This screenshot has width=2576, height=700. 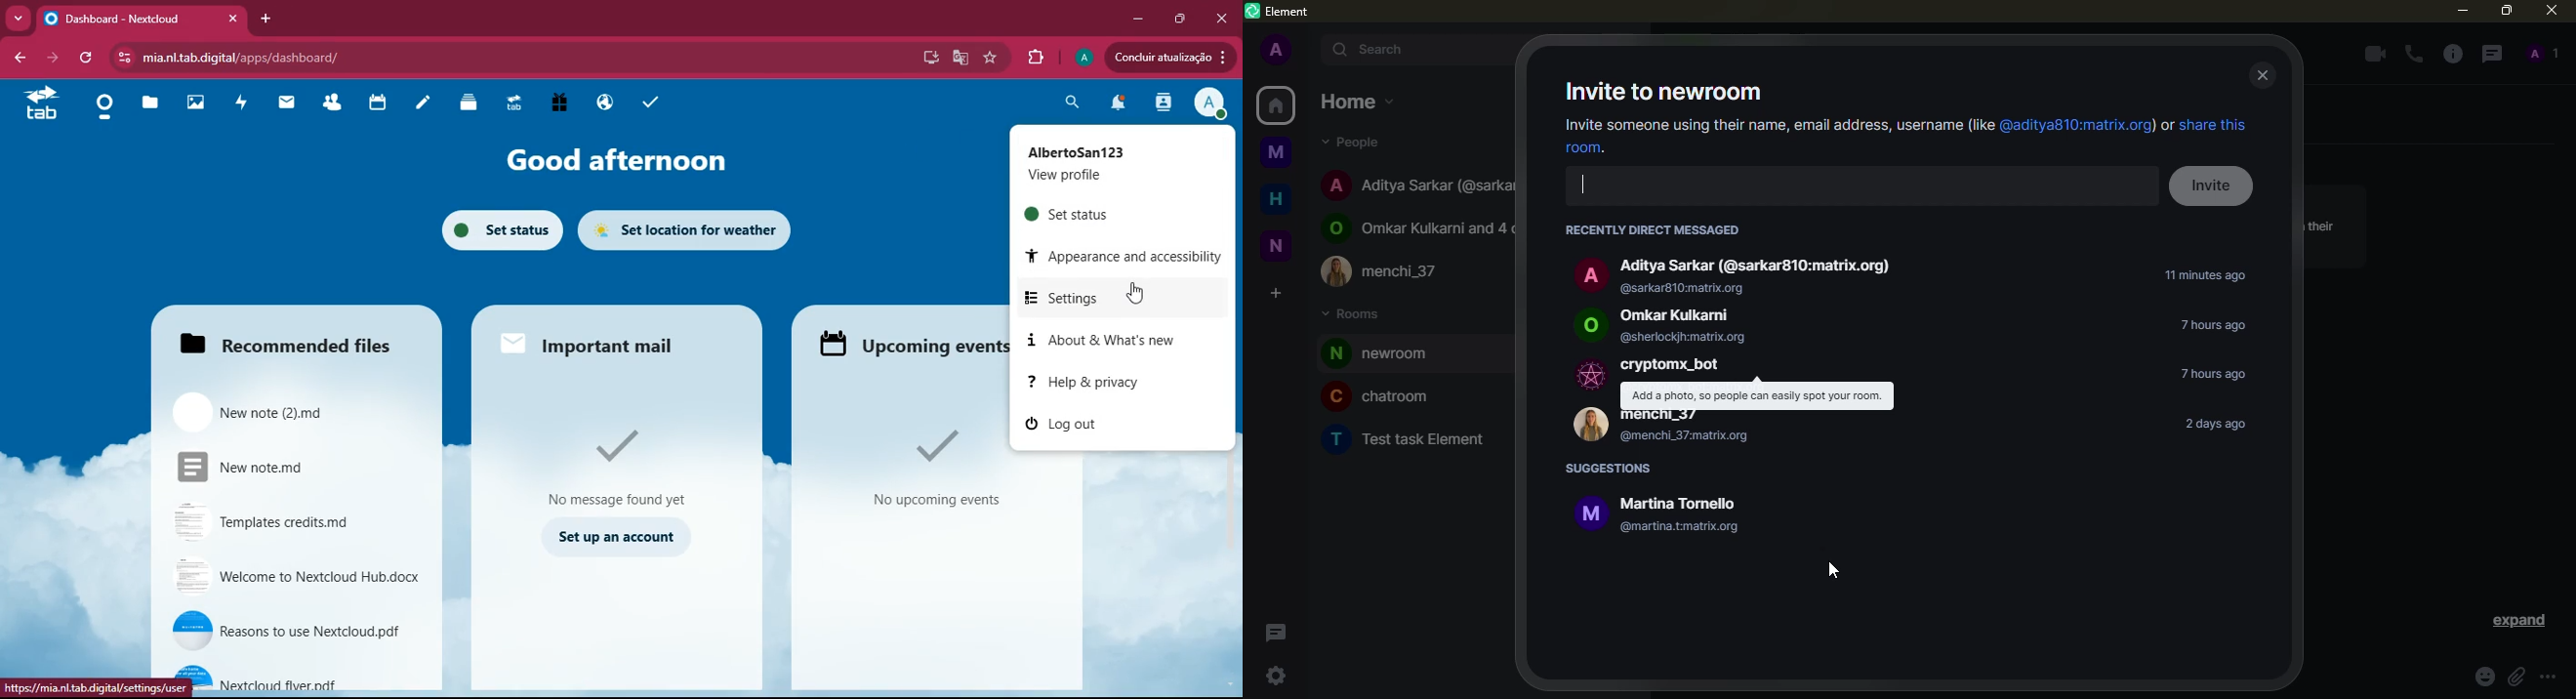 I want to click on search, so click(x=1384, y=50).